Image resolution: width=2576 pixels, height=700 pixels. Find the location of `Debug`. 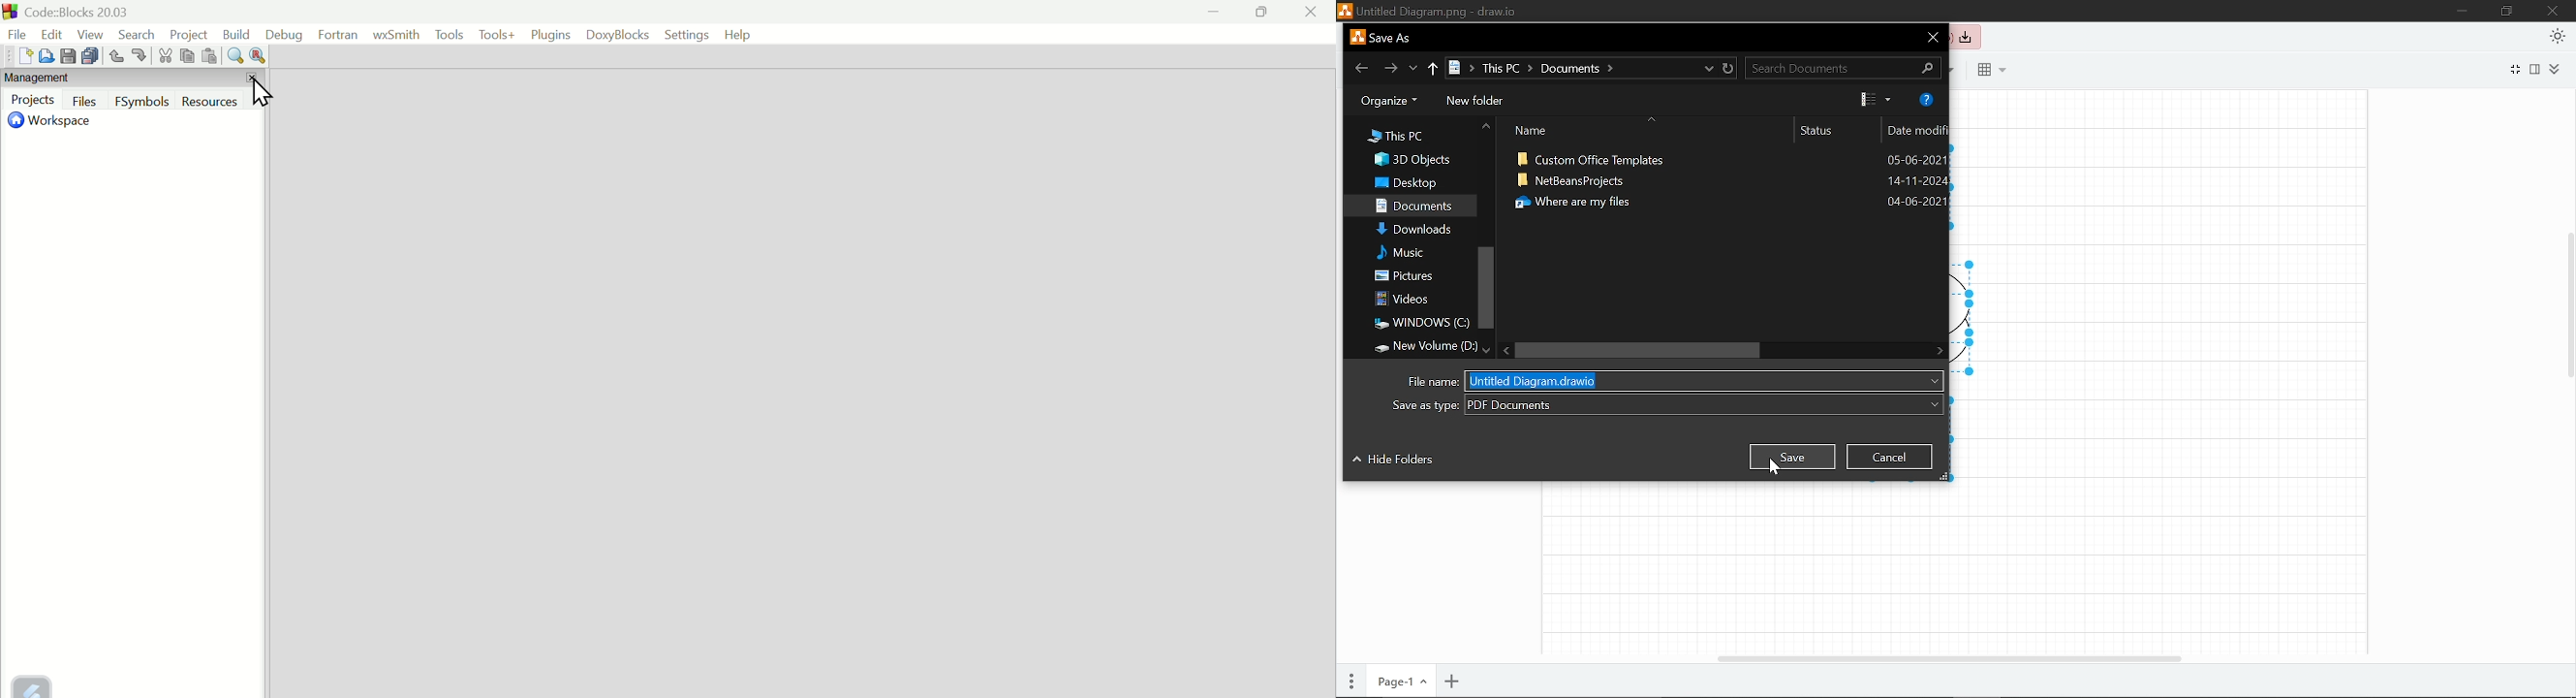

Debug is located at coordinates (283, 36).